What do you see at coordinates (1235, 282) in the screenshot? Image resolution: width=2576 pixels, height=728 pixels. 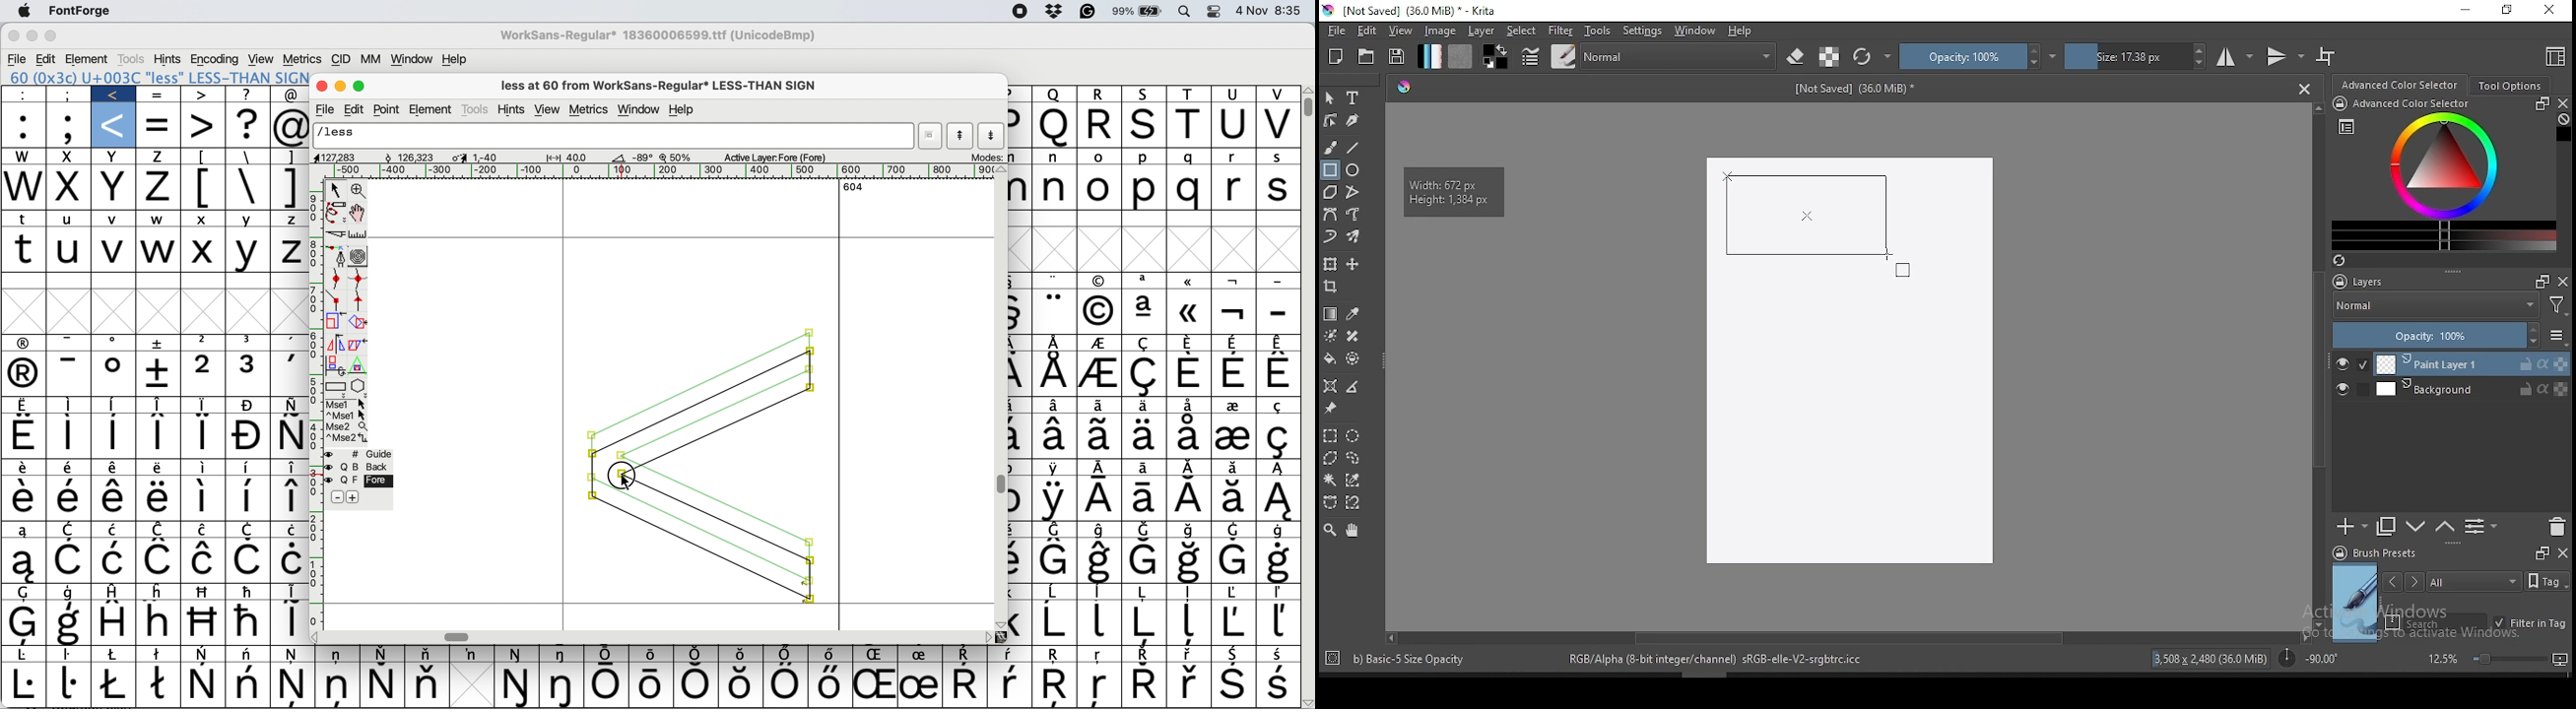 I see `Symbol` at bounding box center [1235, 282].